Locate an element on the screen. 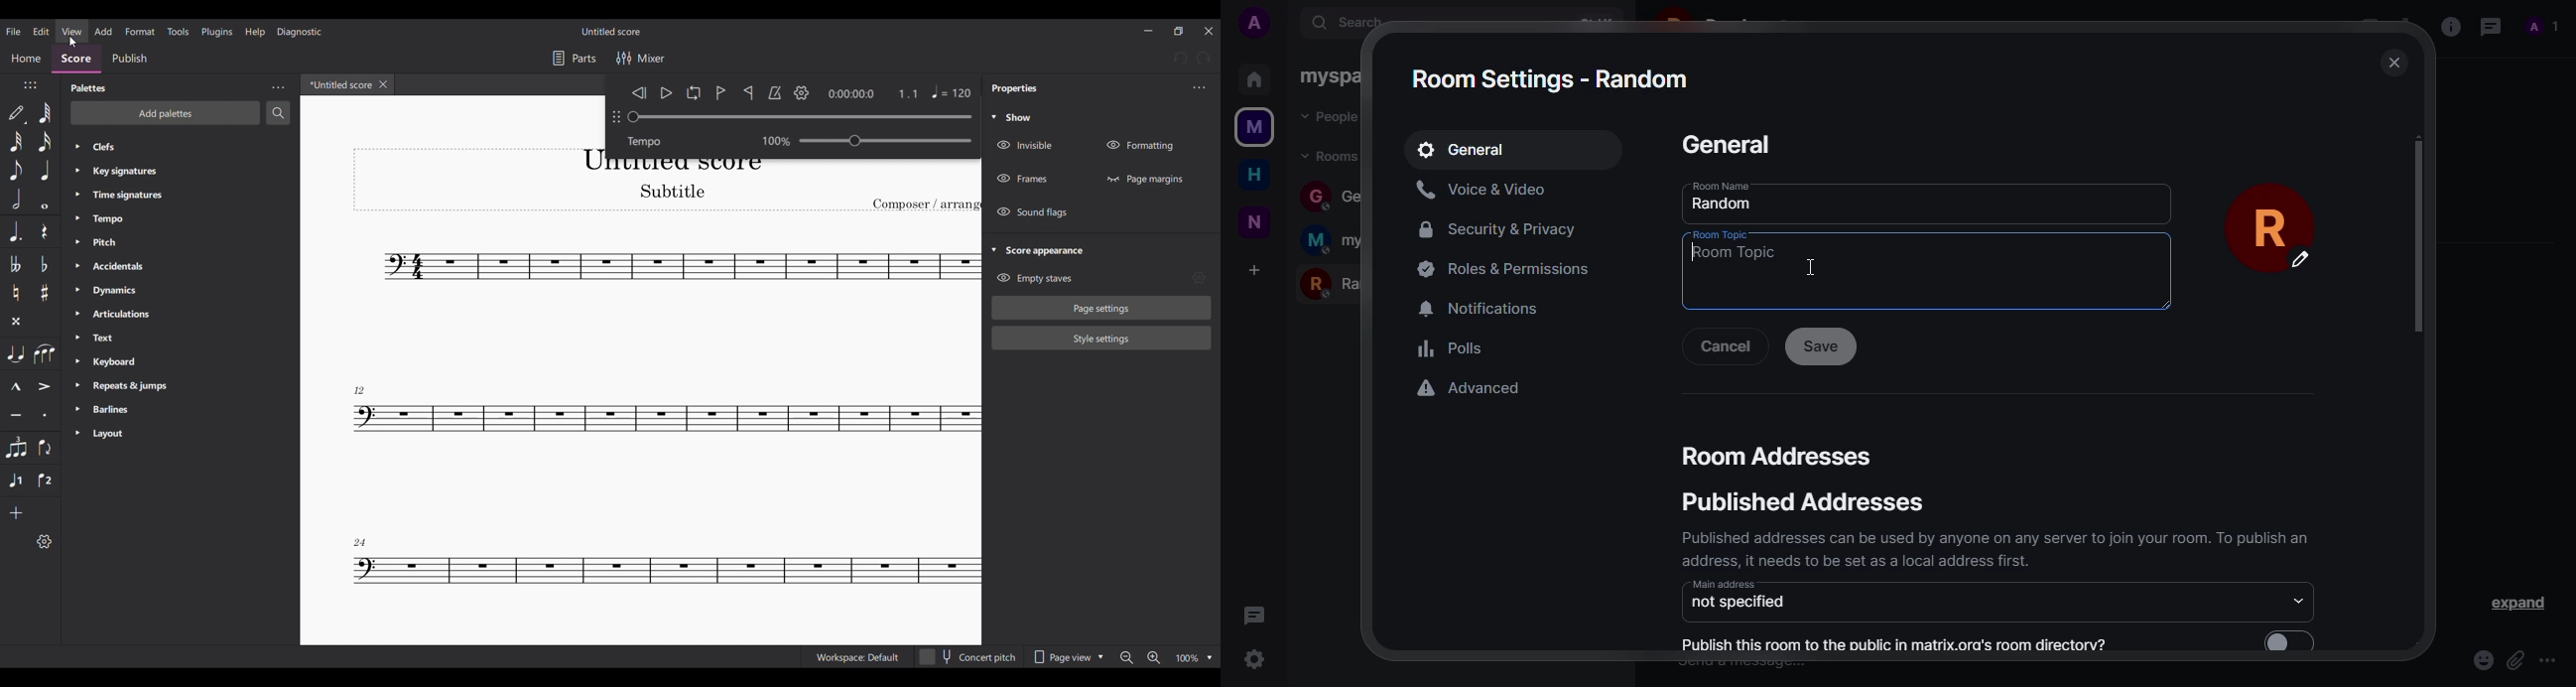  120 is located at coordinates (937, 95).